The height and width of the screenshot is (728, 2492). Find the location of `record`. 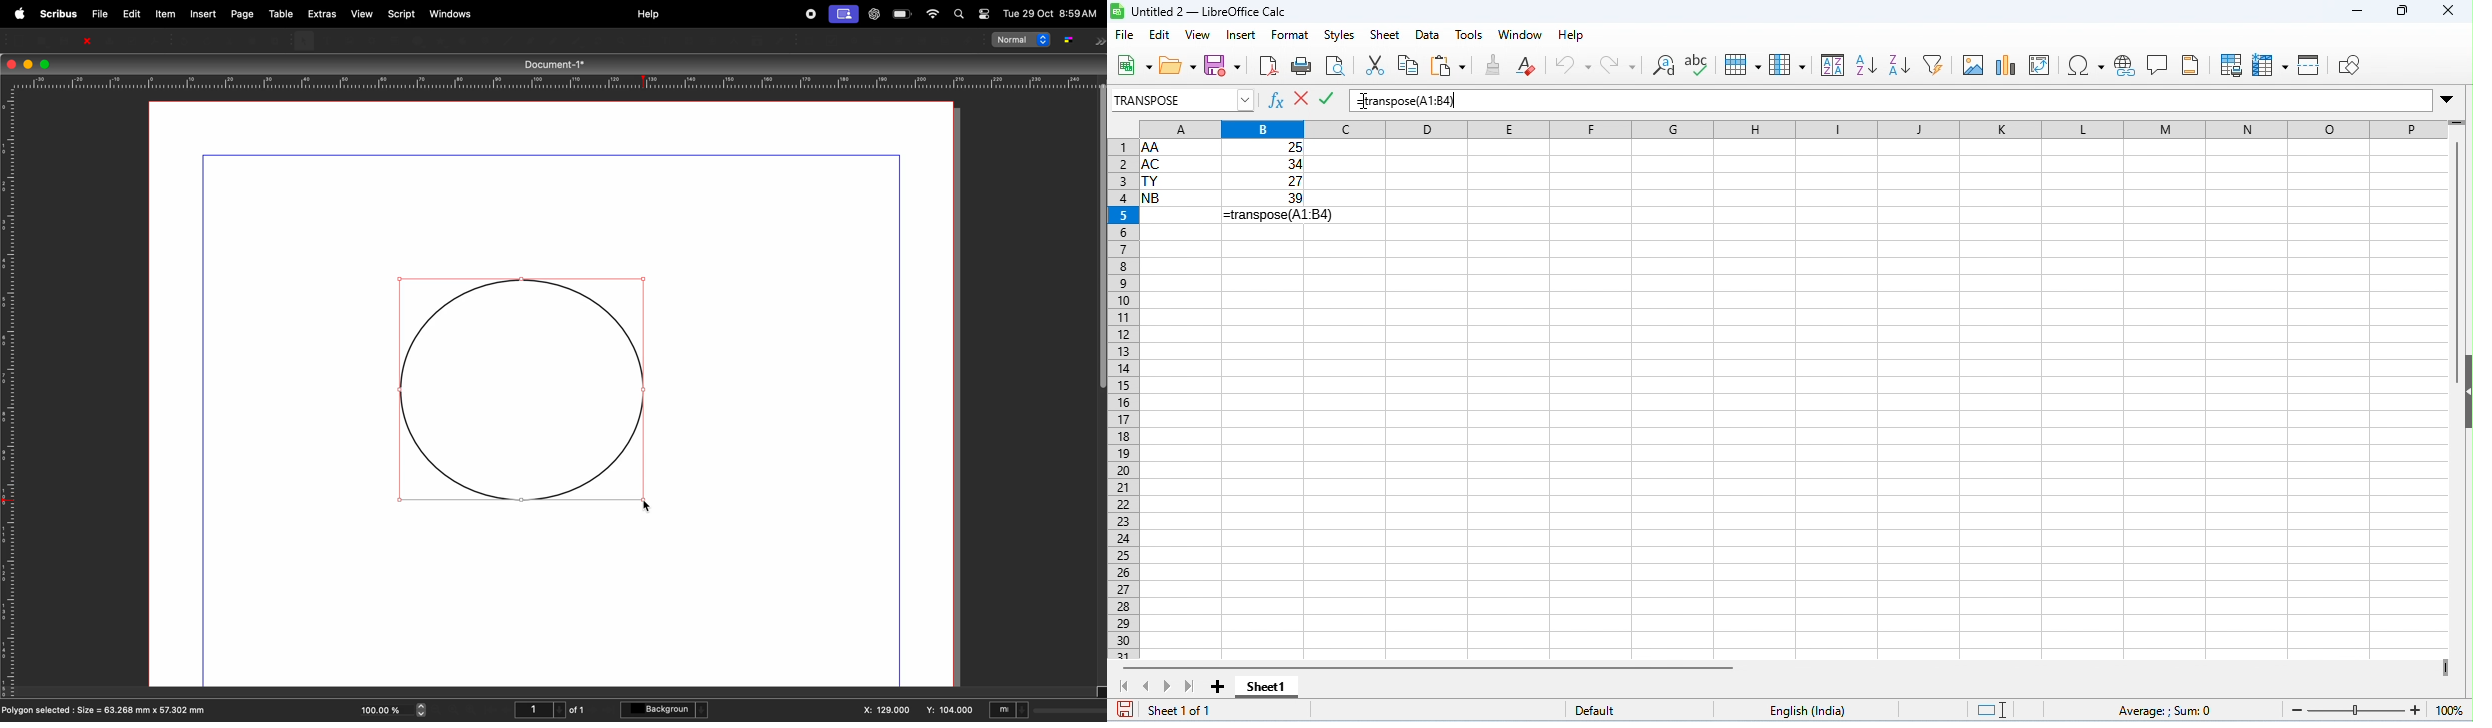

record is located at coordinates (810, 14).